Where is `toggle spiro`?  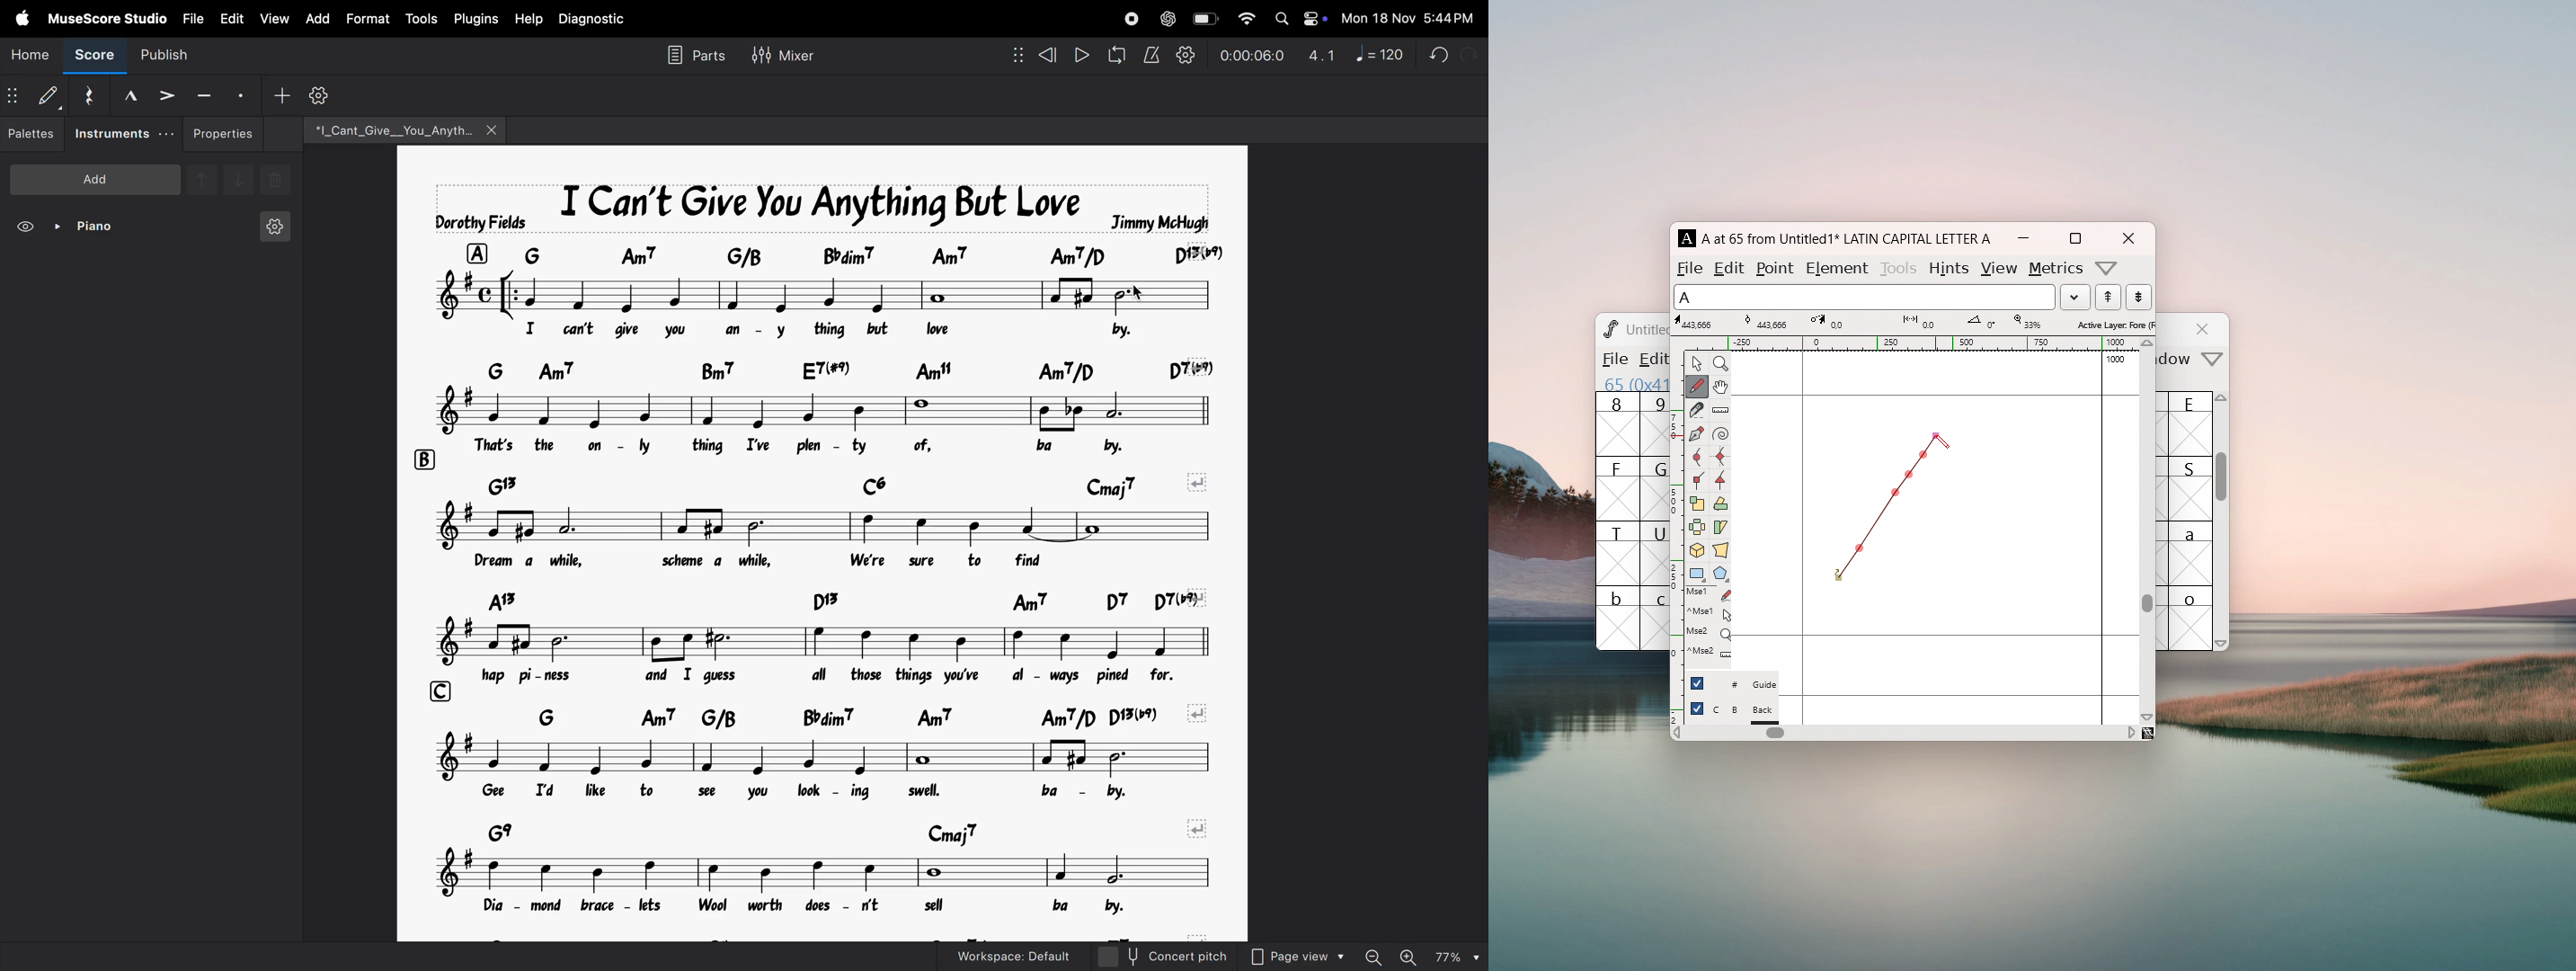 toggle spiro is located at coordinates (1720, 434).